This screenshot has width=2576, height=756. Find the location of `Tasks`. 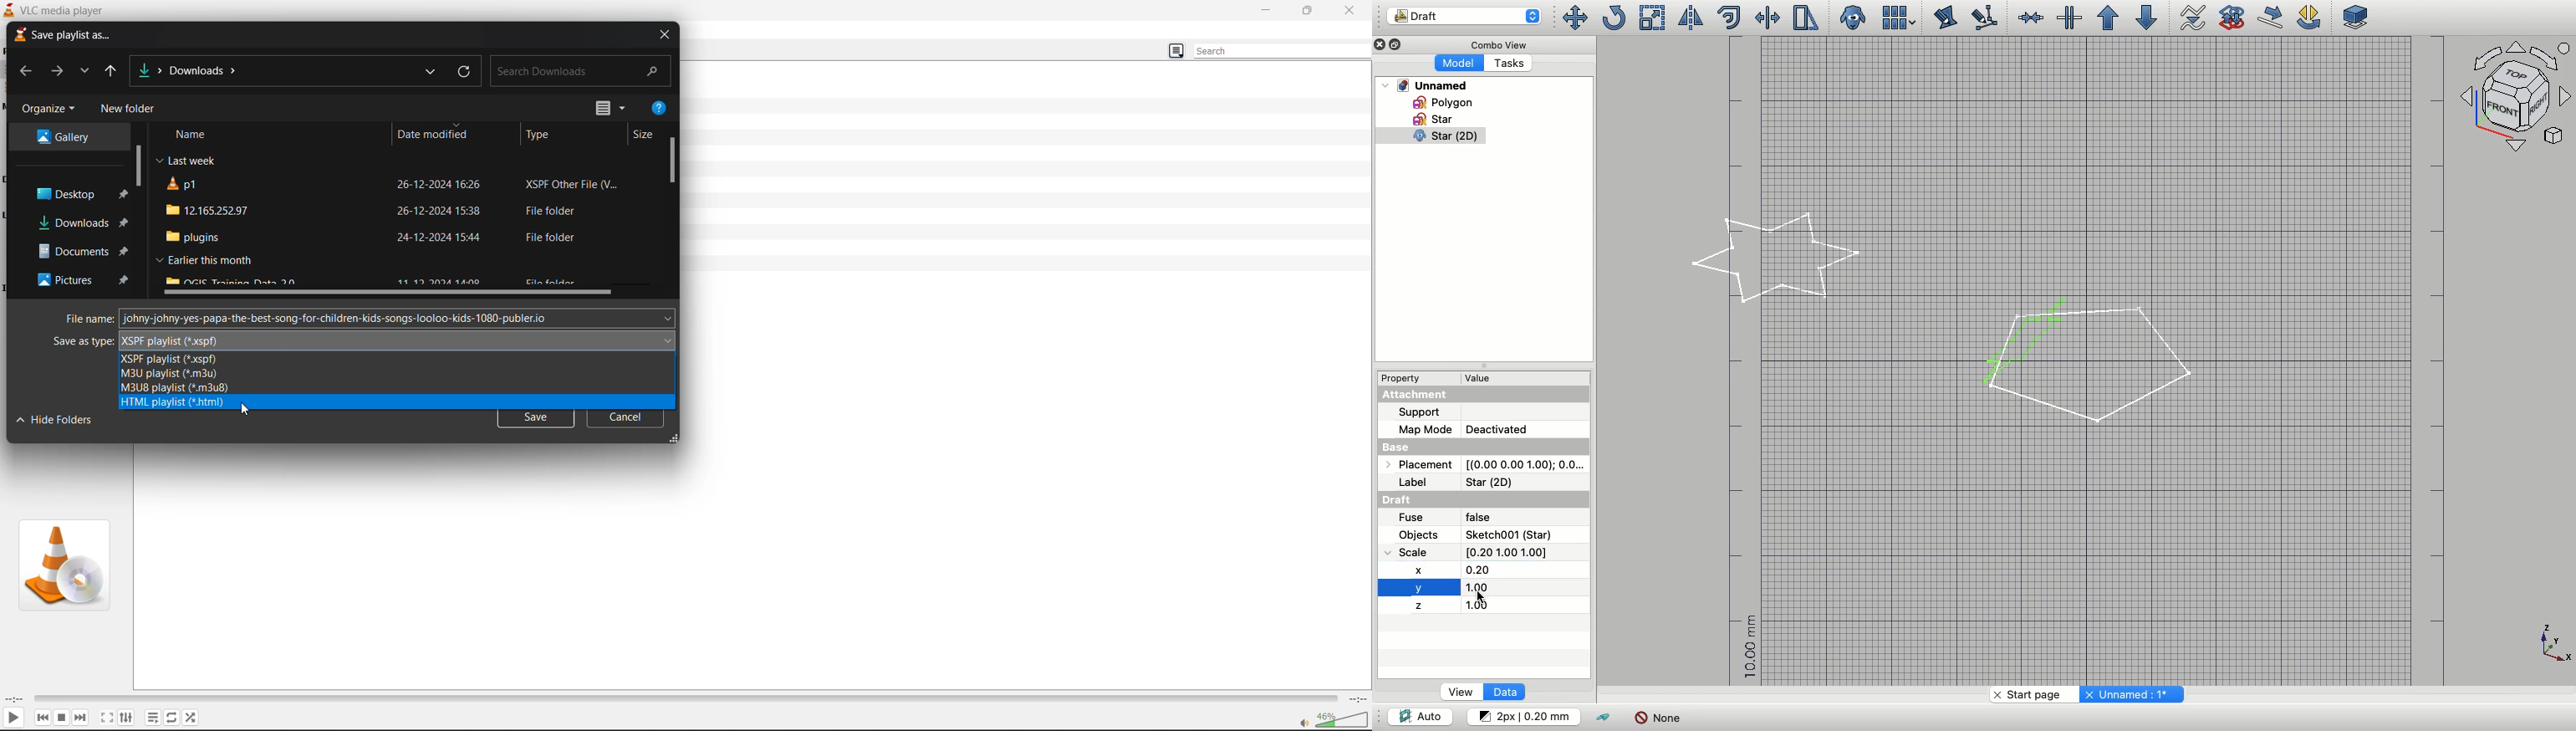

Tasks is located at coordinates (1507, 63).